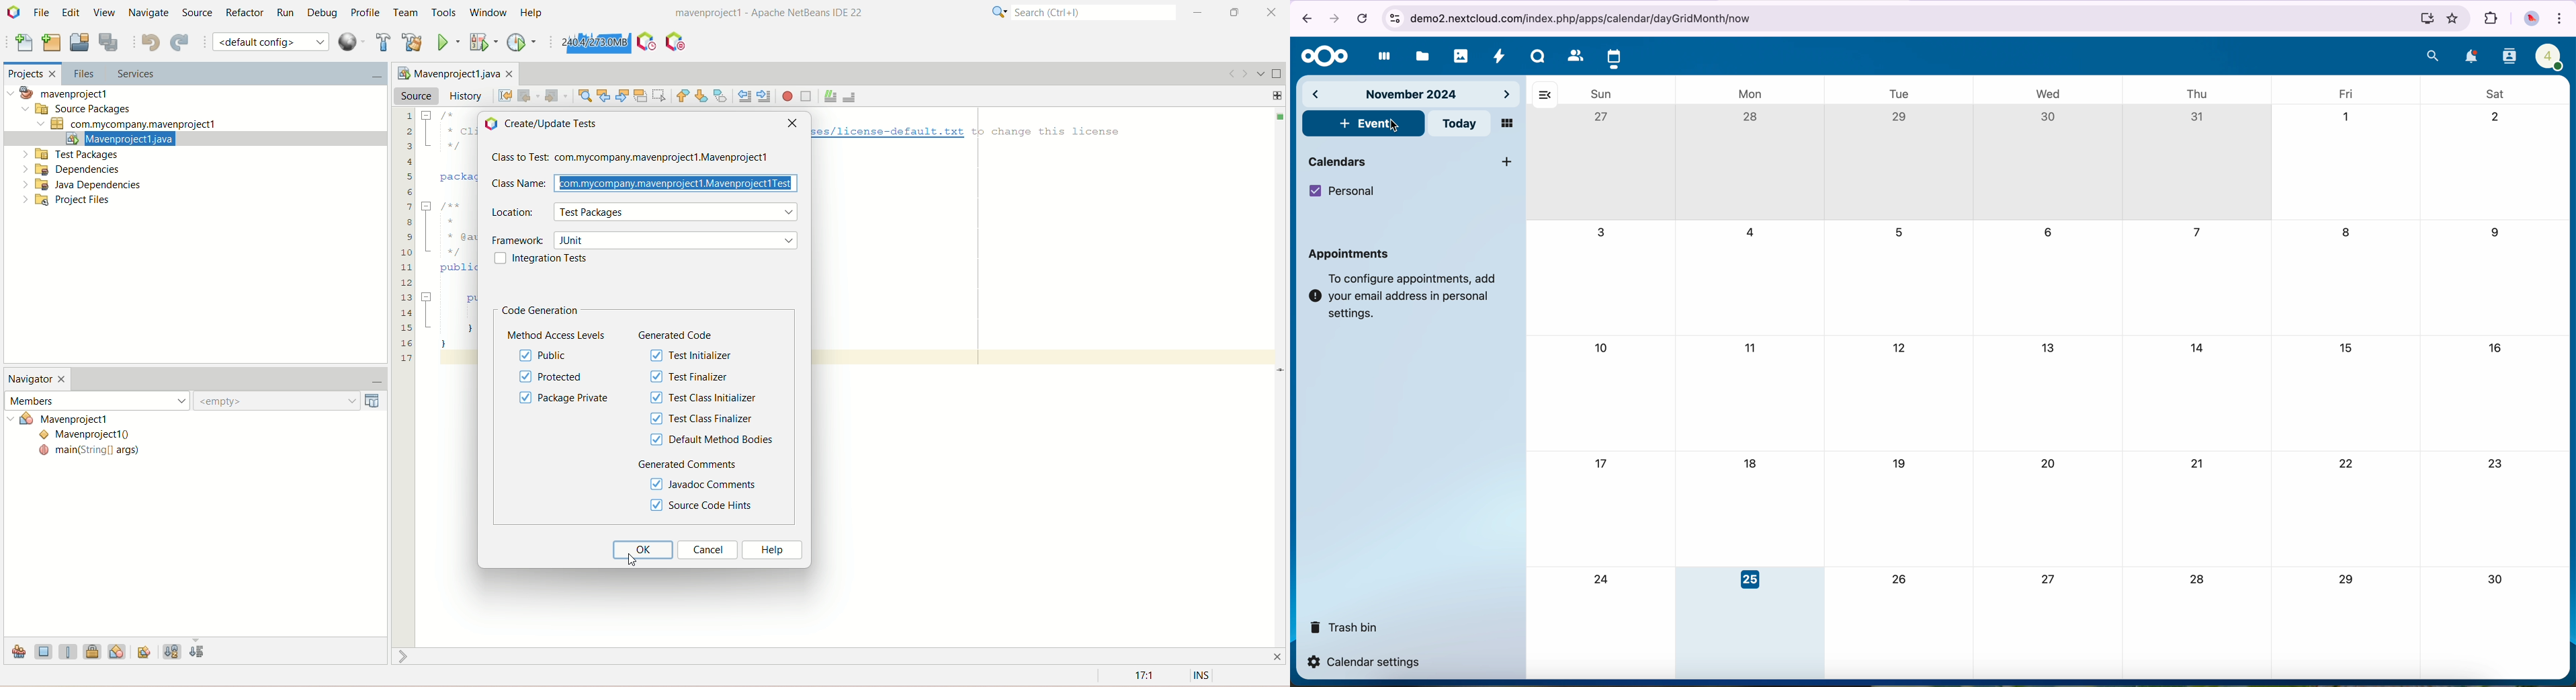  Describe the element at coordinates (1603, 580) in the screenshot. I see `24` at that location.